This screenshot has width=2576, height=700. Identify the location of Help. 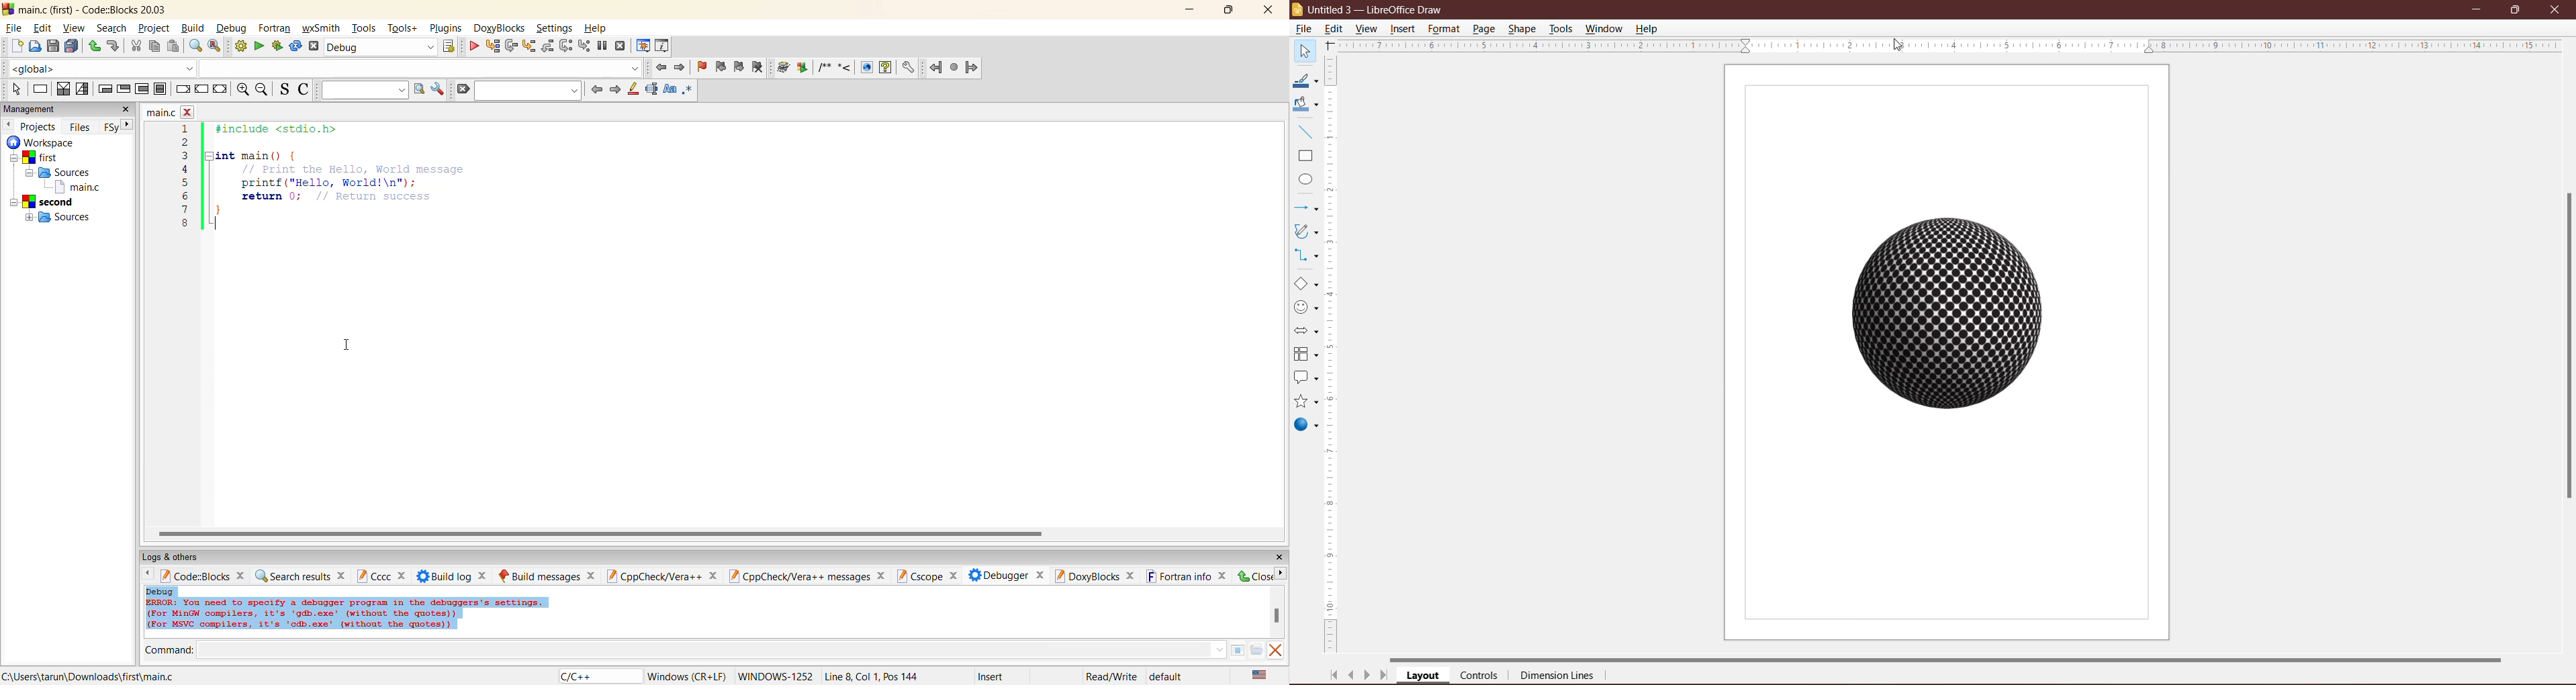
(1649, 28).